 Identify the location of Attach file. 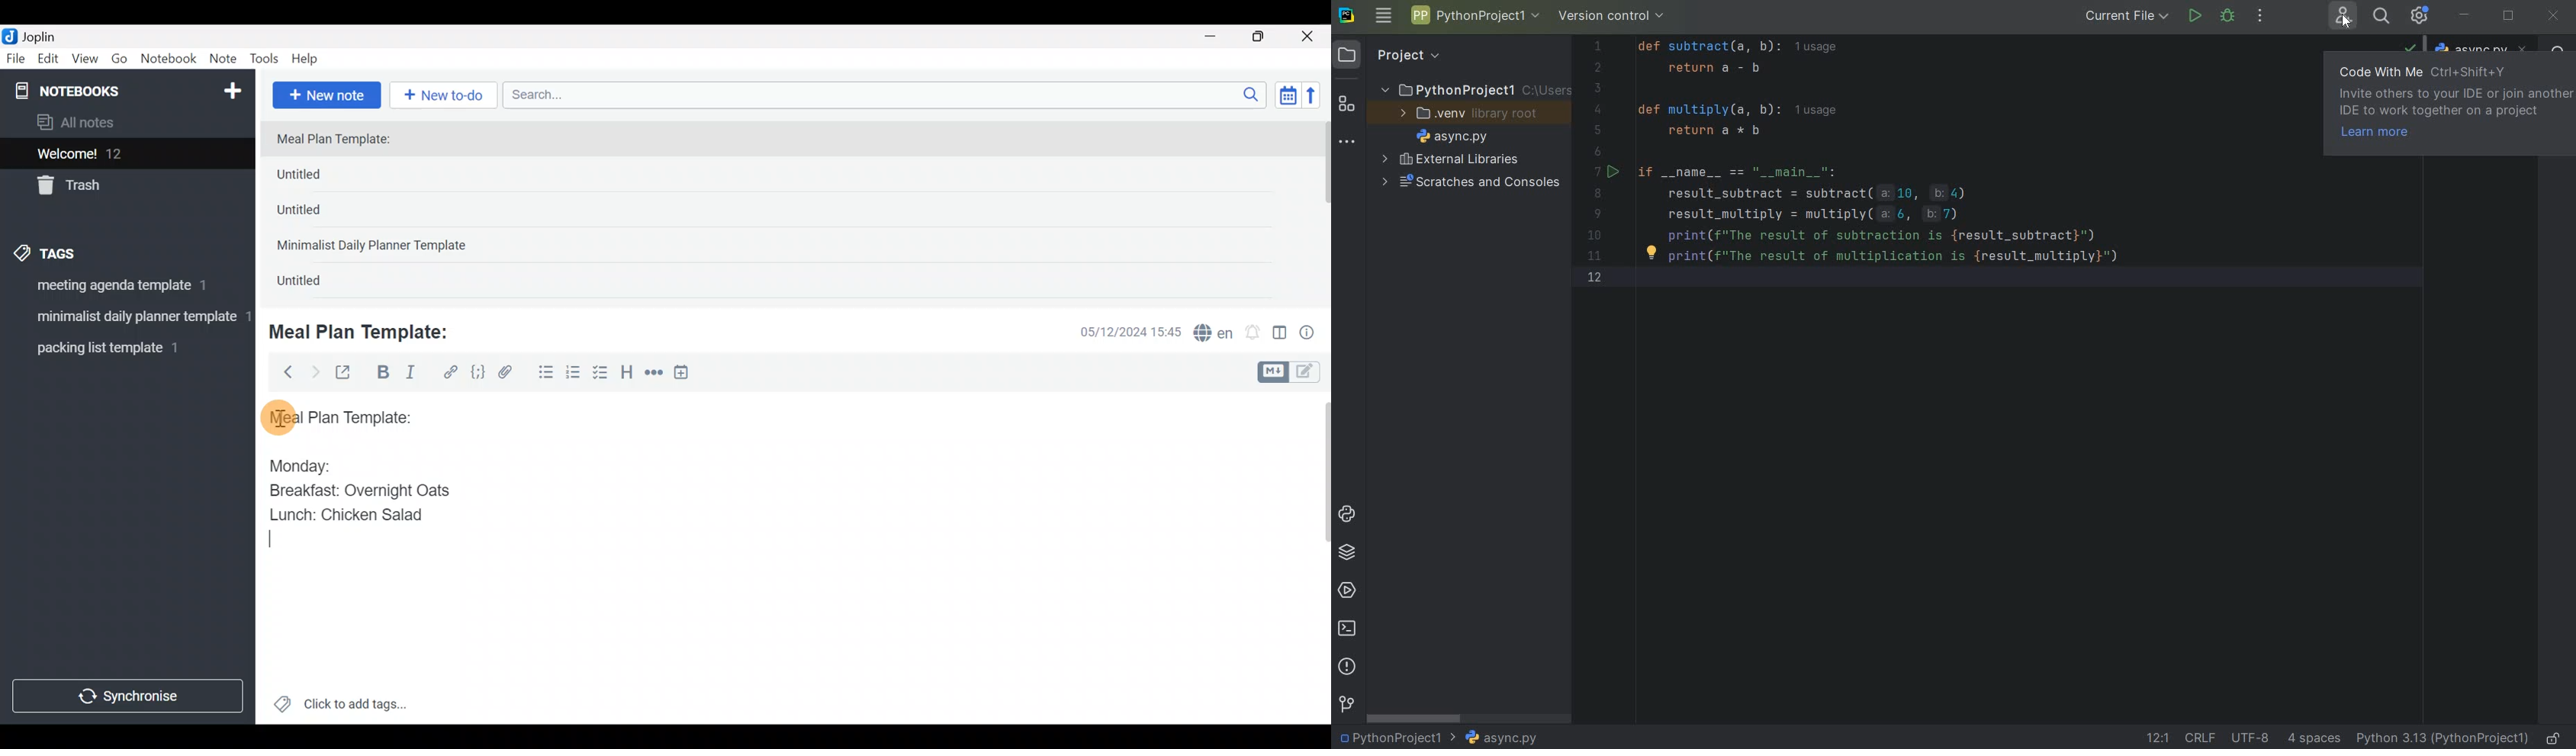
(510, 374).